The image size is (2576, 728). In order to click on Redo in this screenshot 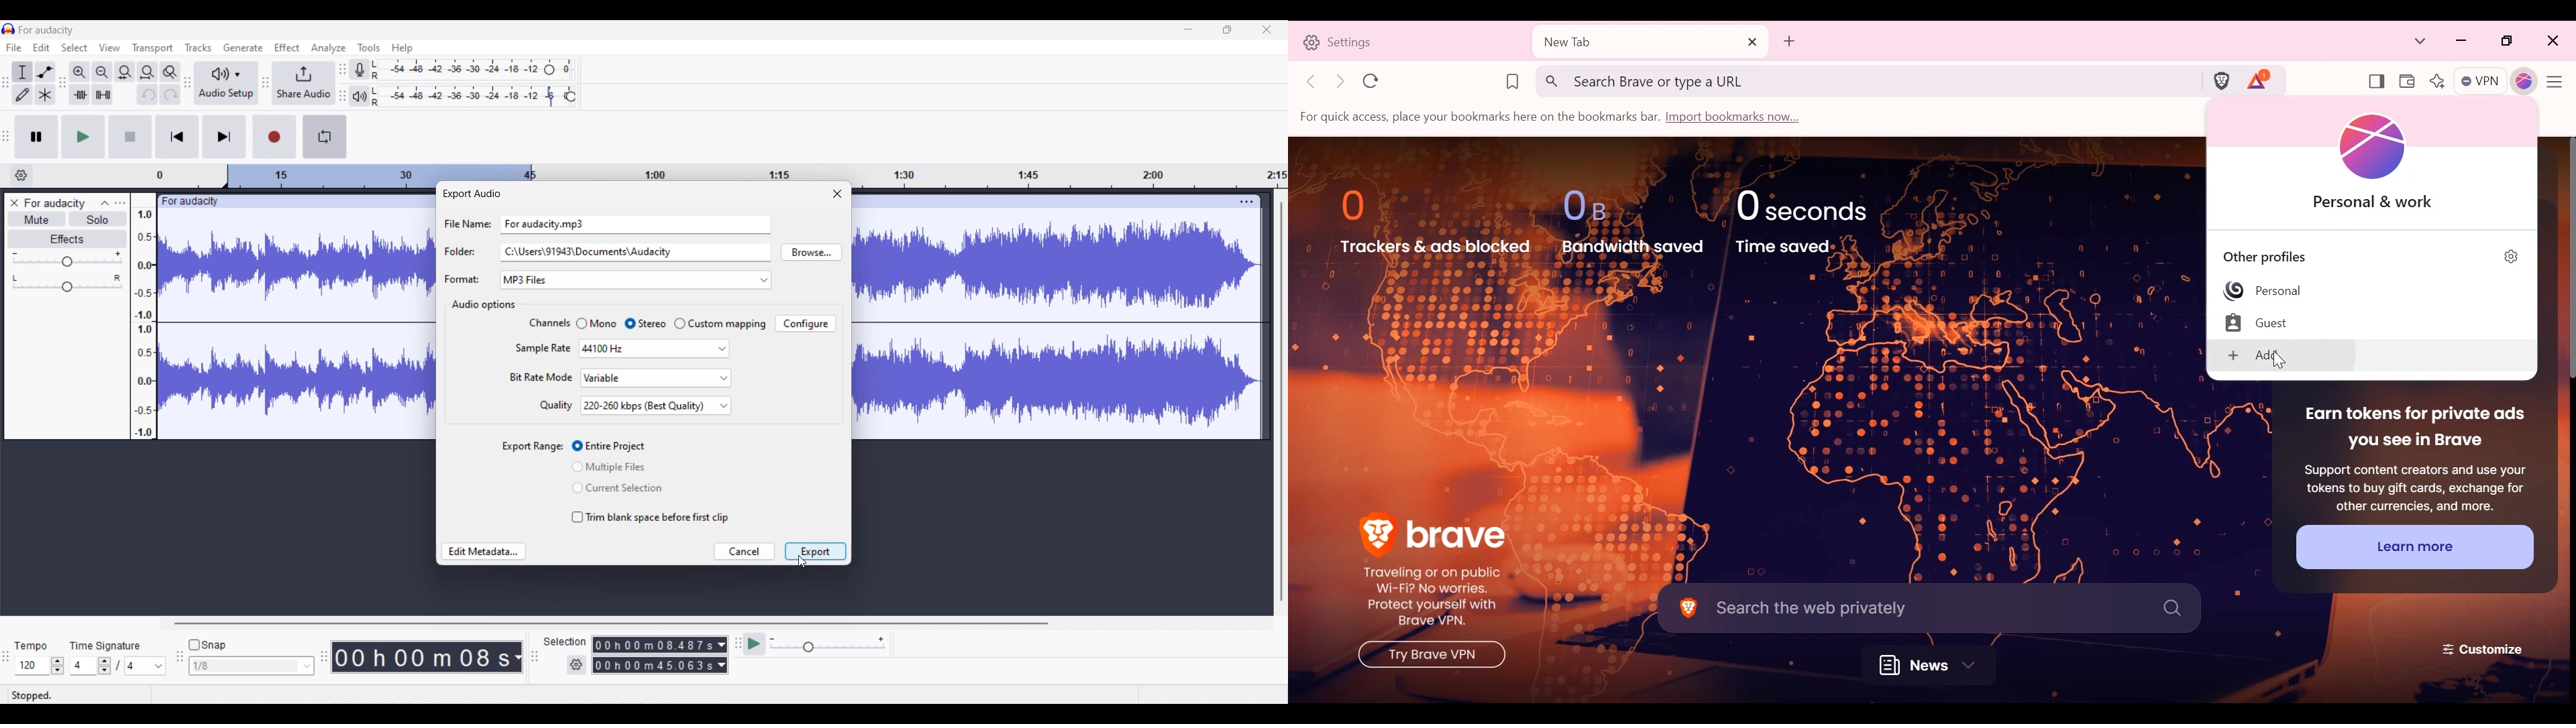, I will do `click(170, 94)`.